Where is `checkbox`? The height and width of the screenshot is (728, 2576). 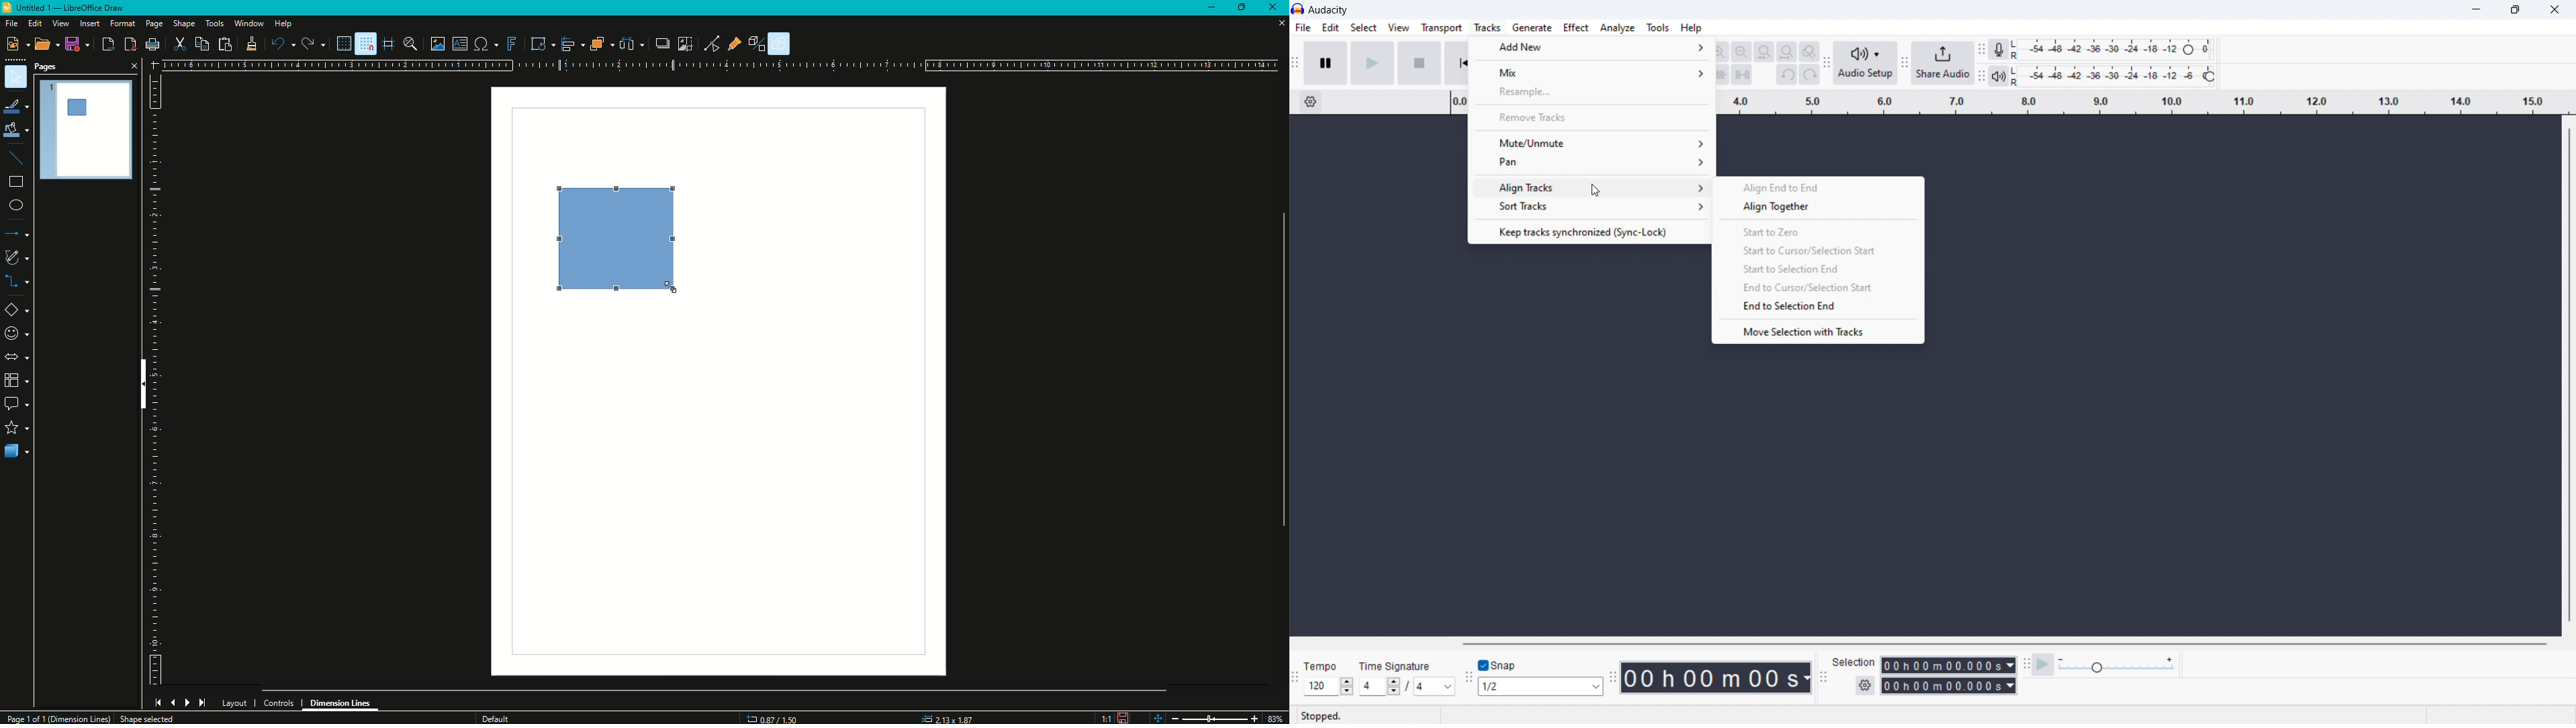
checkbox is located at coordinates (1484, 664).